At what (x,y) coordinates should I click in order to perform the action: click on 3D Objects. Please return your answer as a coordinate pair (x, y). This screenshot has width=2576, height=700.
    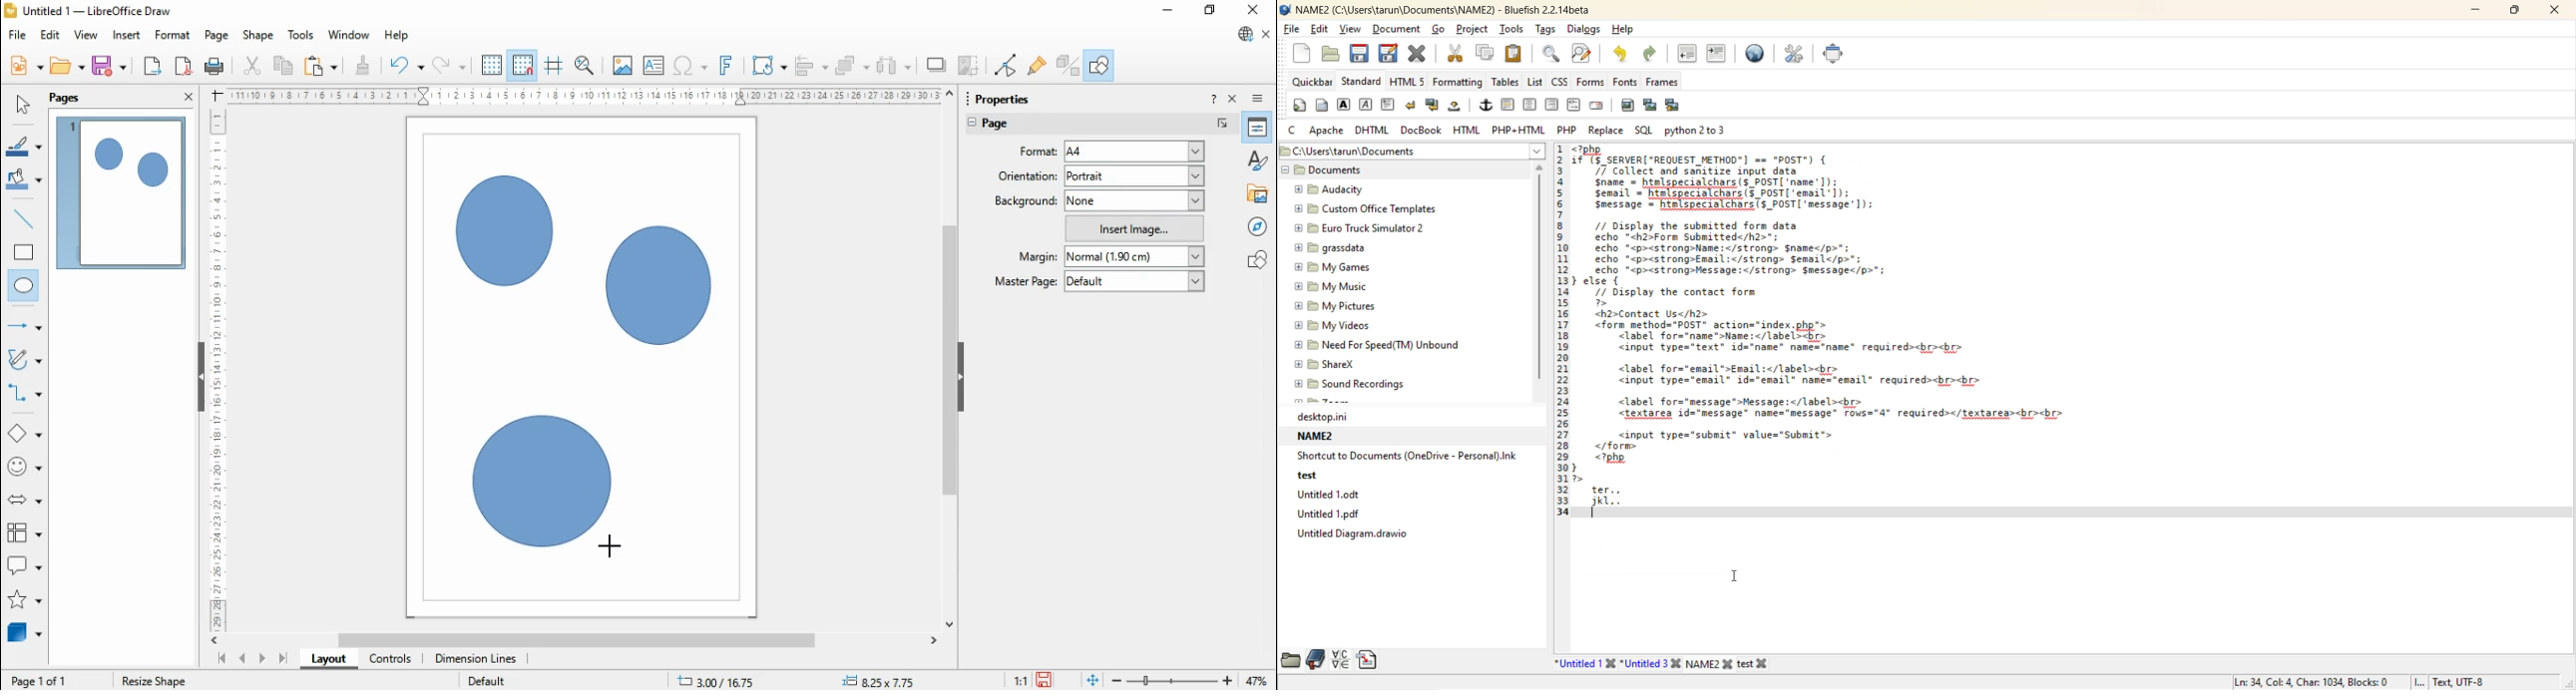
    Looking at the image, I should click on (23, 633).